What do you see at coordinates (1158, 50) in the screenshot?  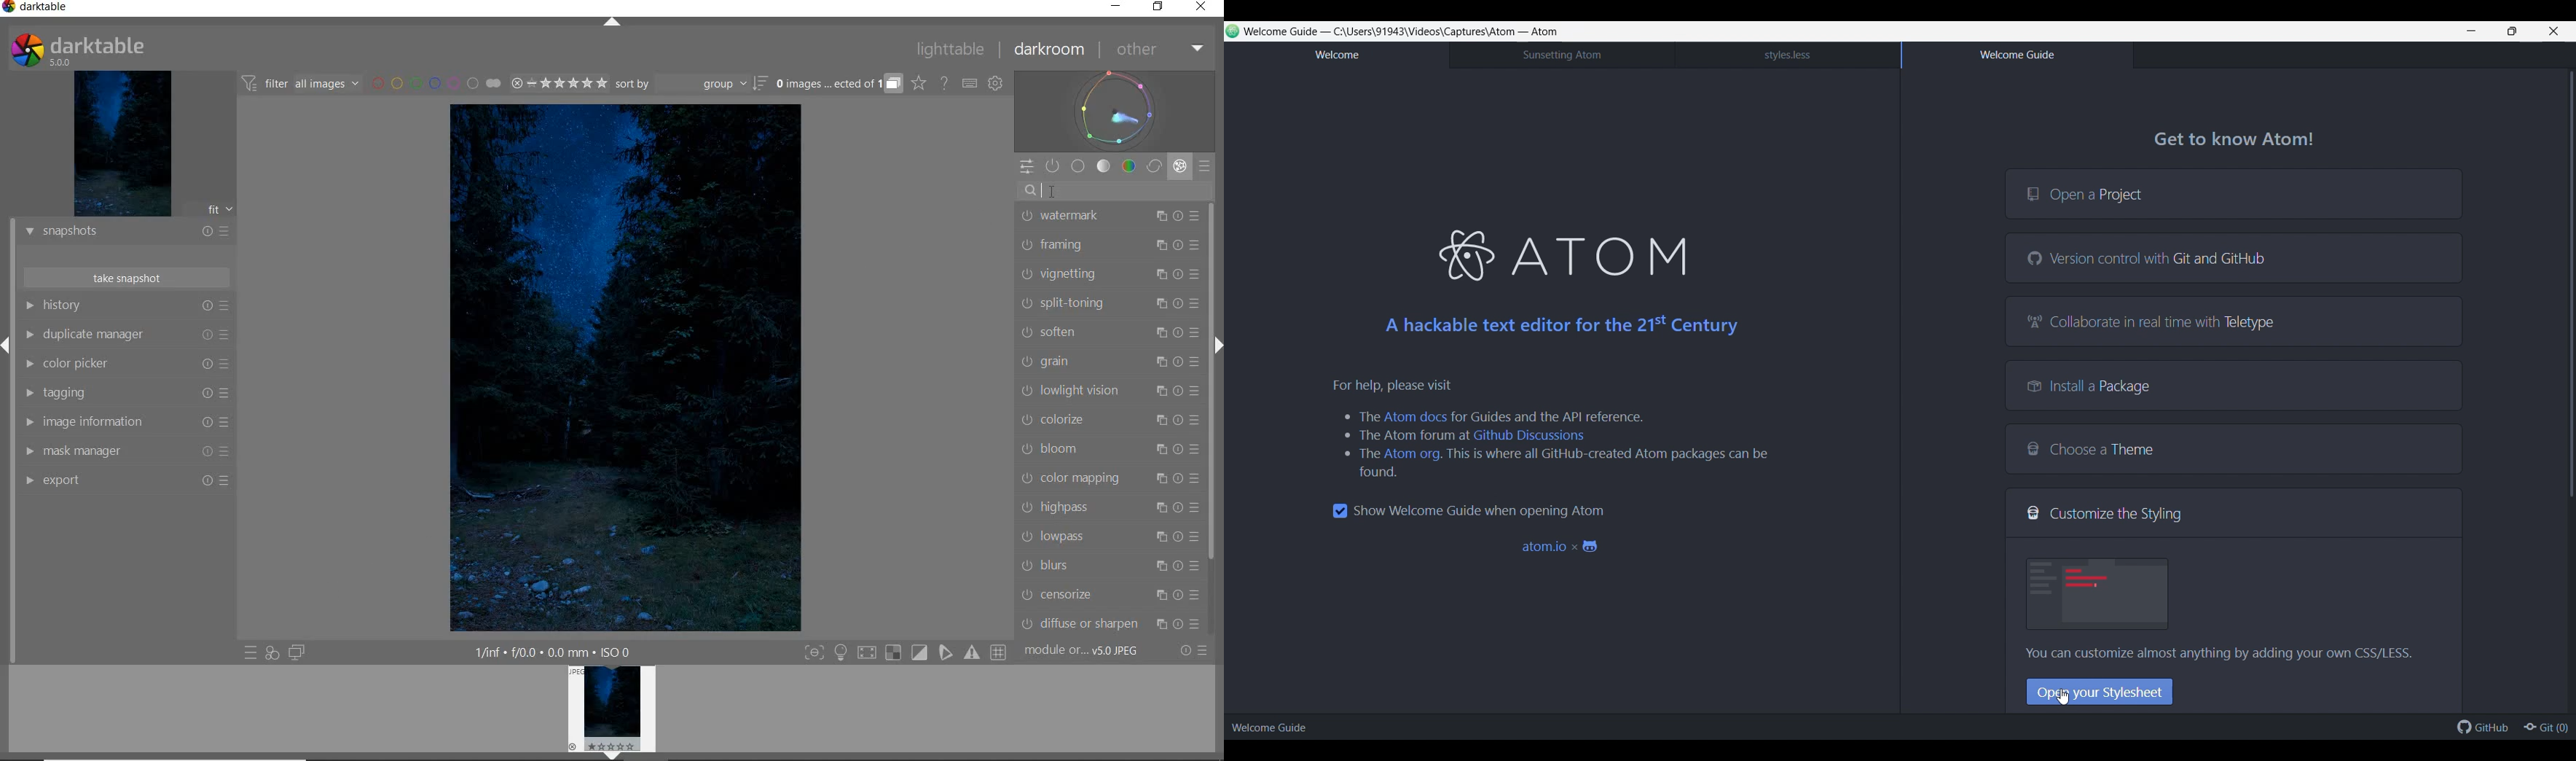 I see `OTHER` at bounding box center [1158, 50].